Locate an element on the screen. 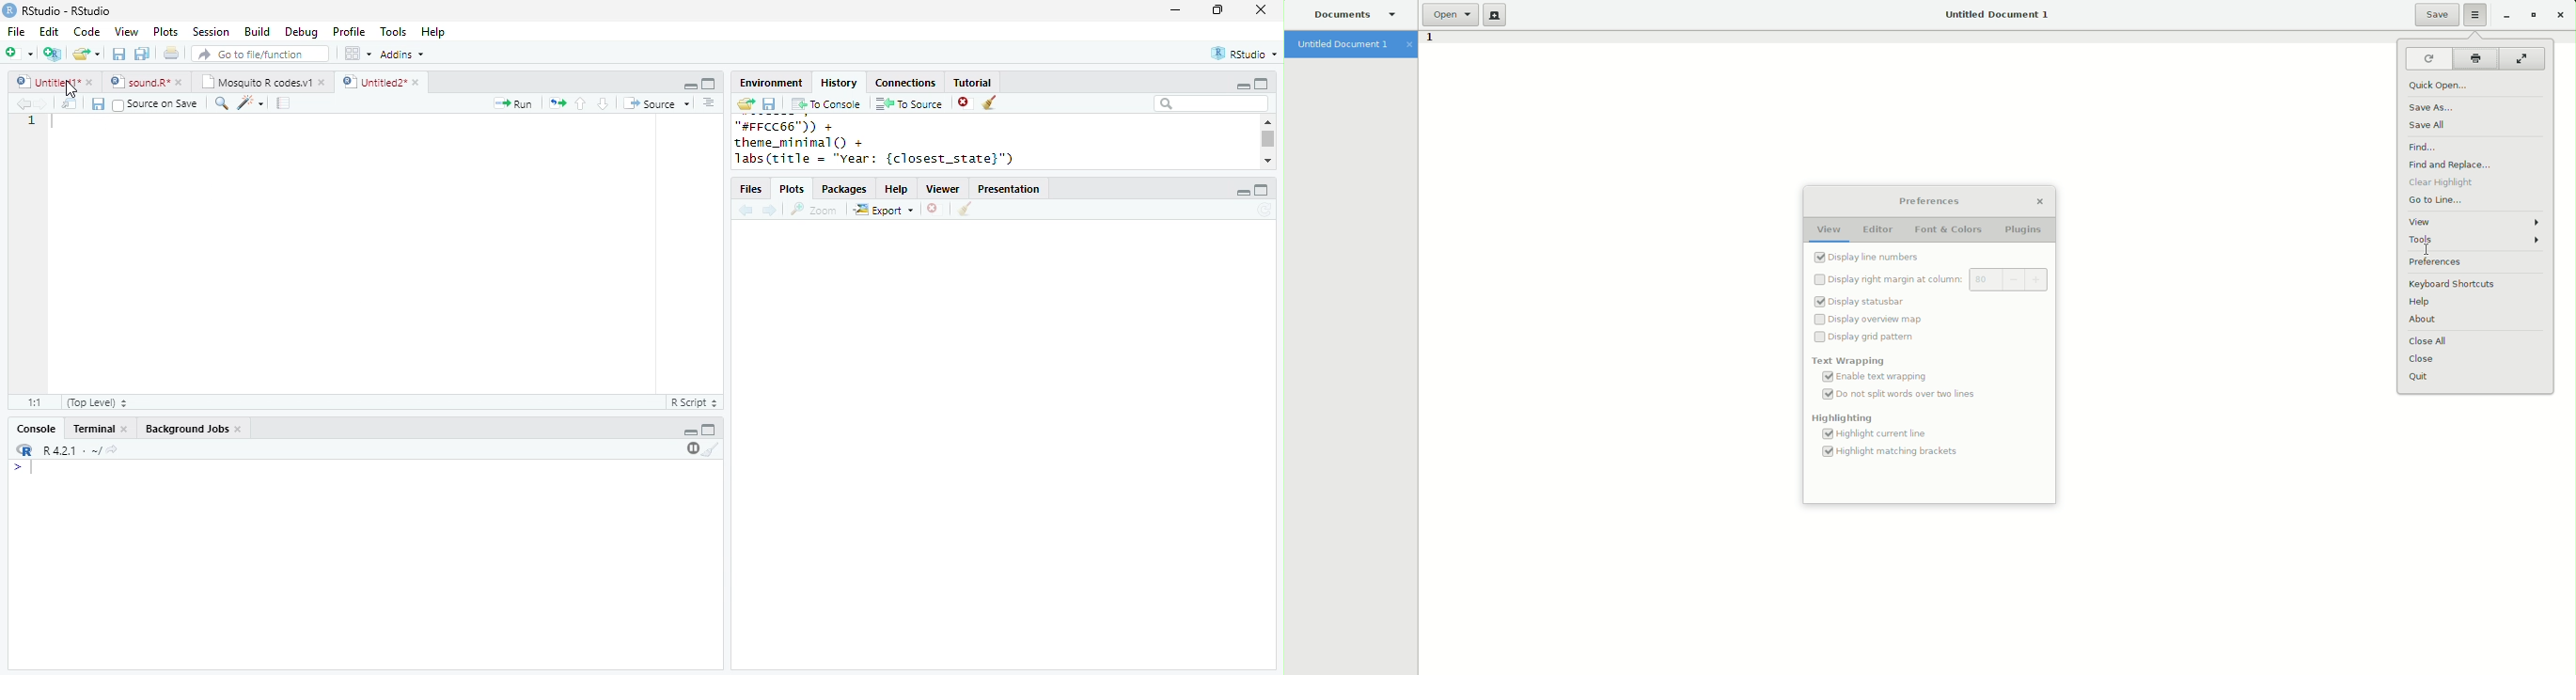 This screenshot has height=700, width=2576. new project is located at coordinates (54, 54).